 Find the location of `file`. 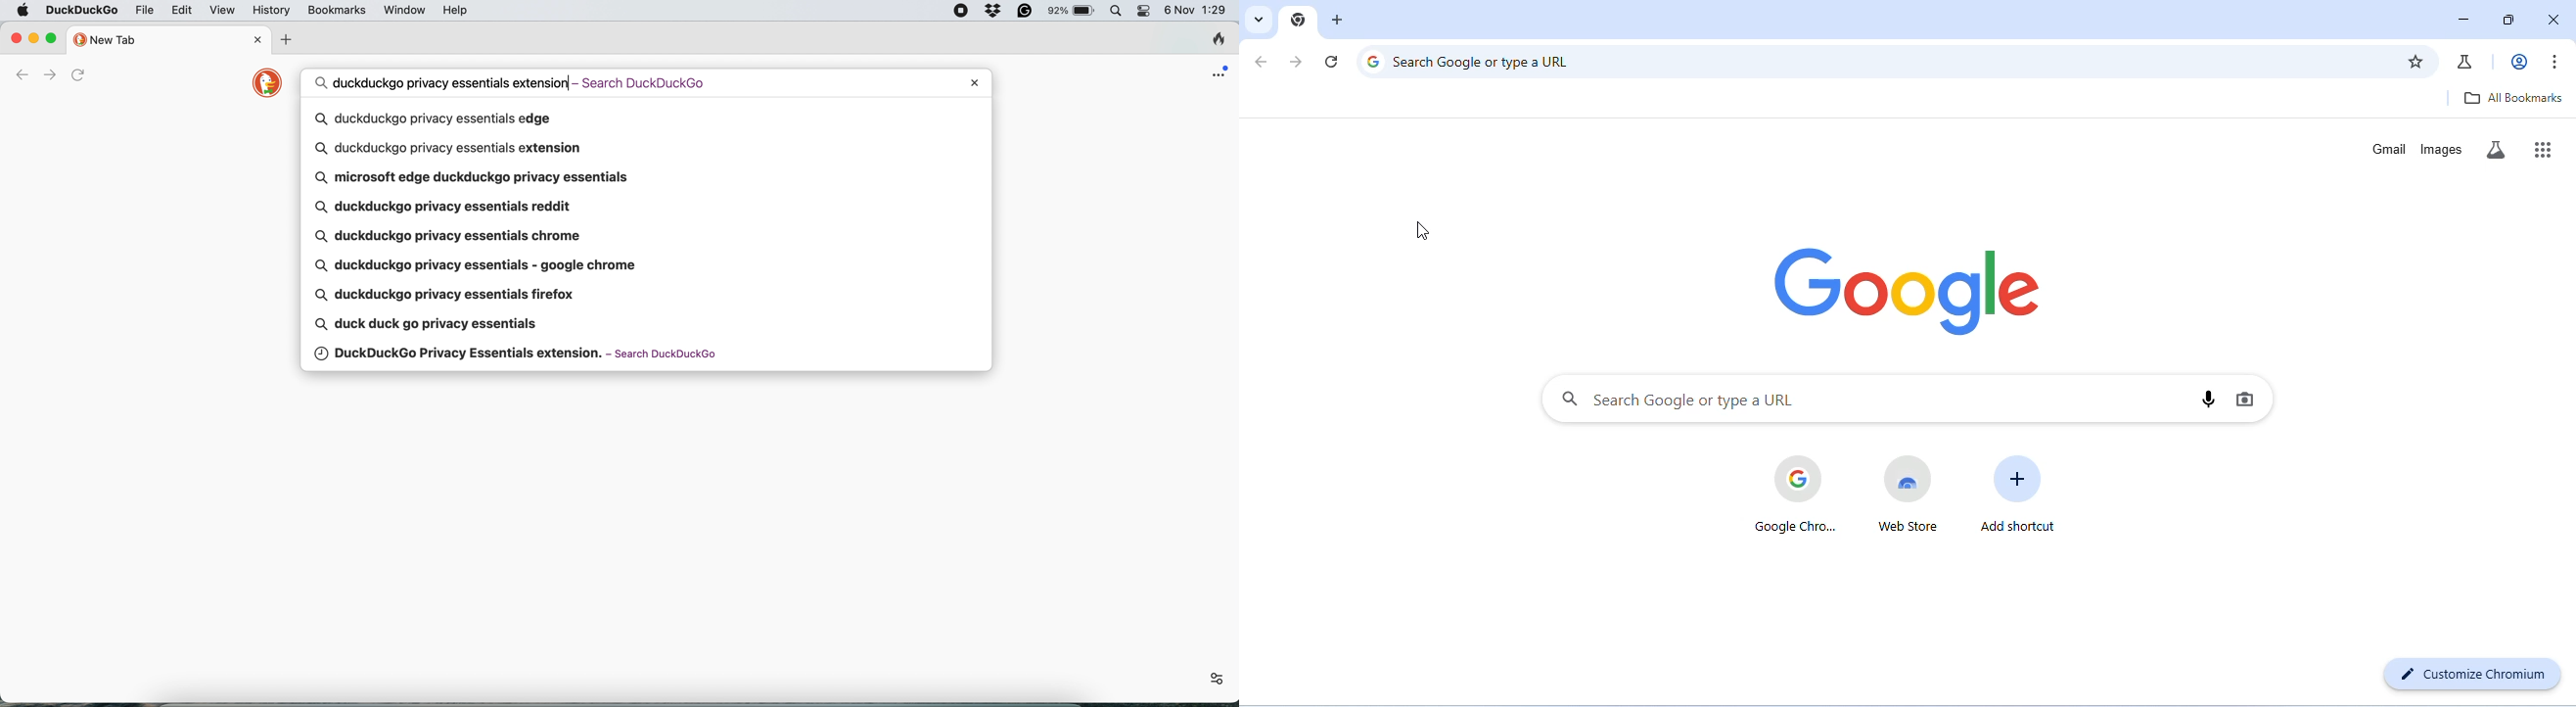

file is located at coordinates (142, 11).